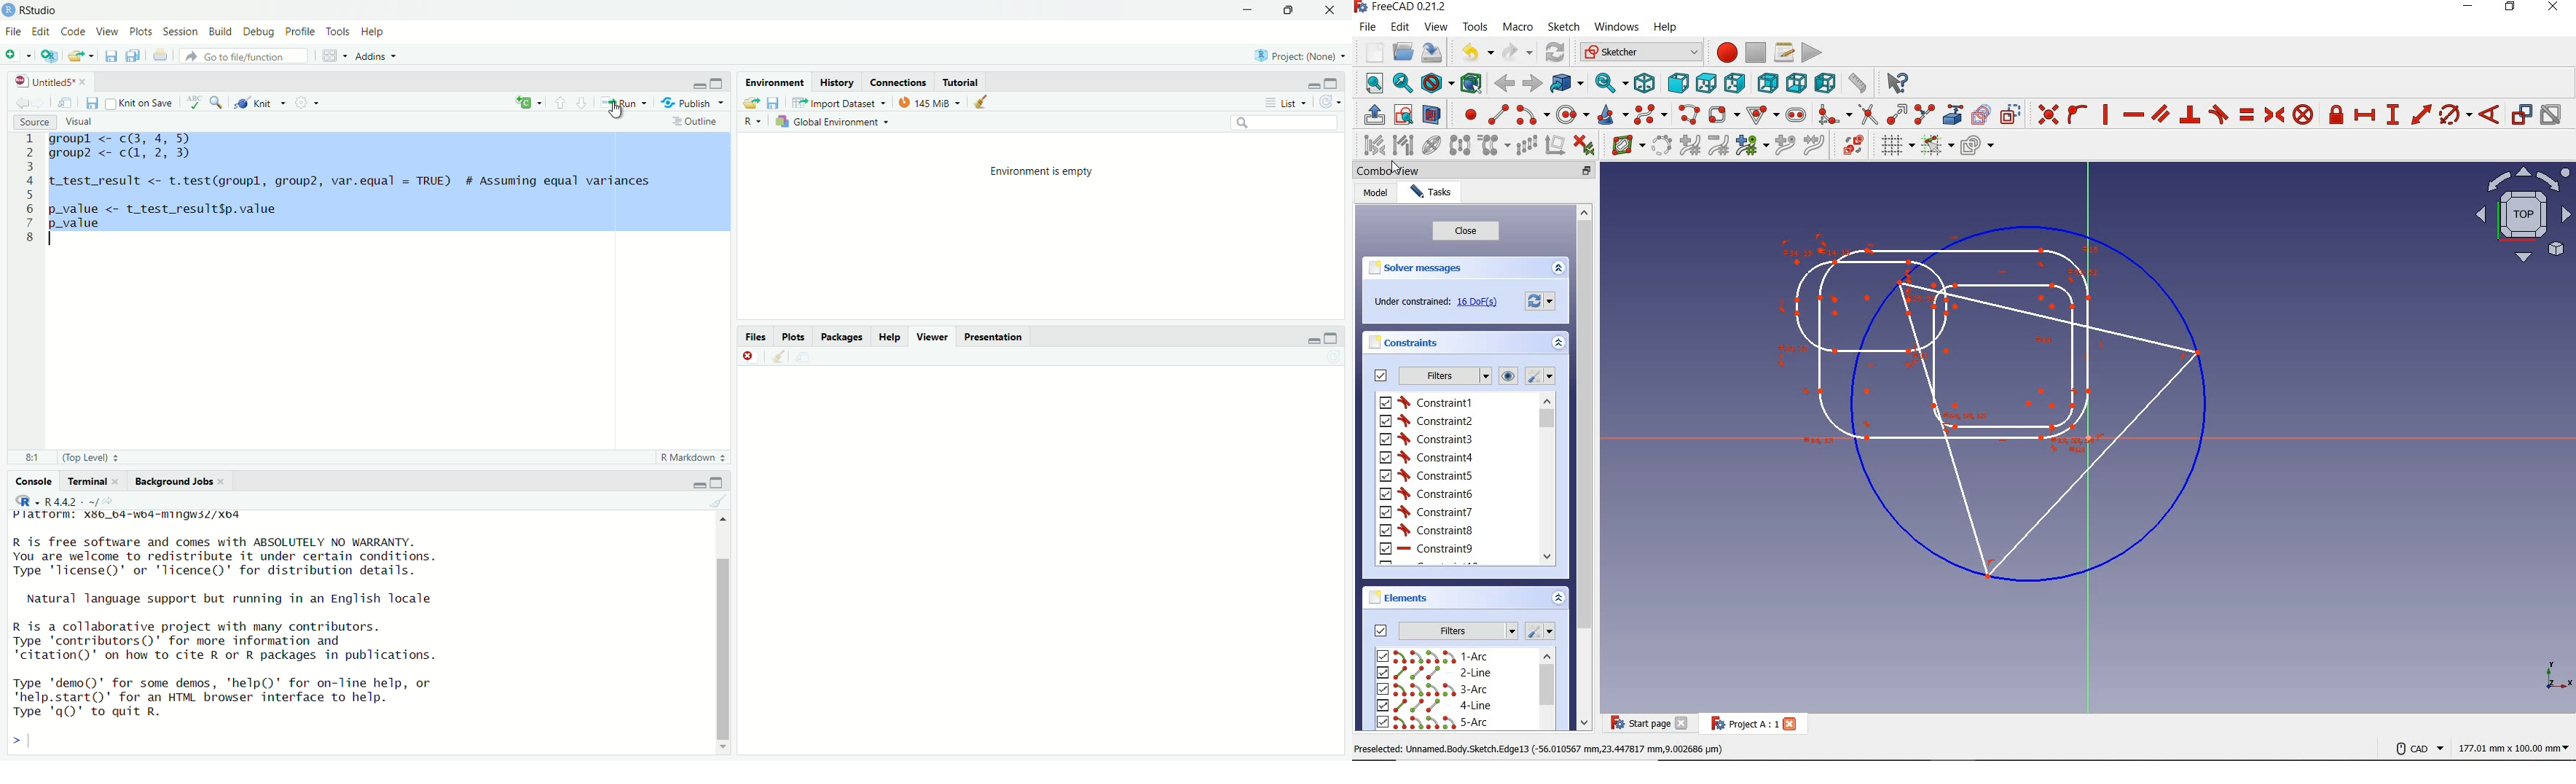  I want to click on @ Knit ~, so click(258, 103).